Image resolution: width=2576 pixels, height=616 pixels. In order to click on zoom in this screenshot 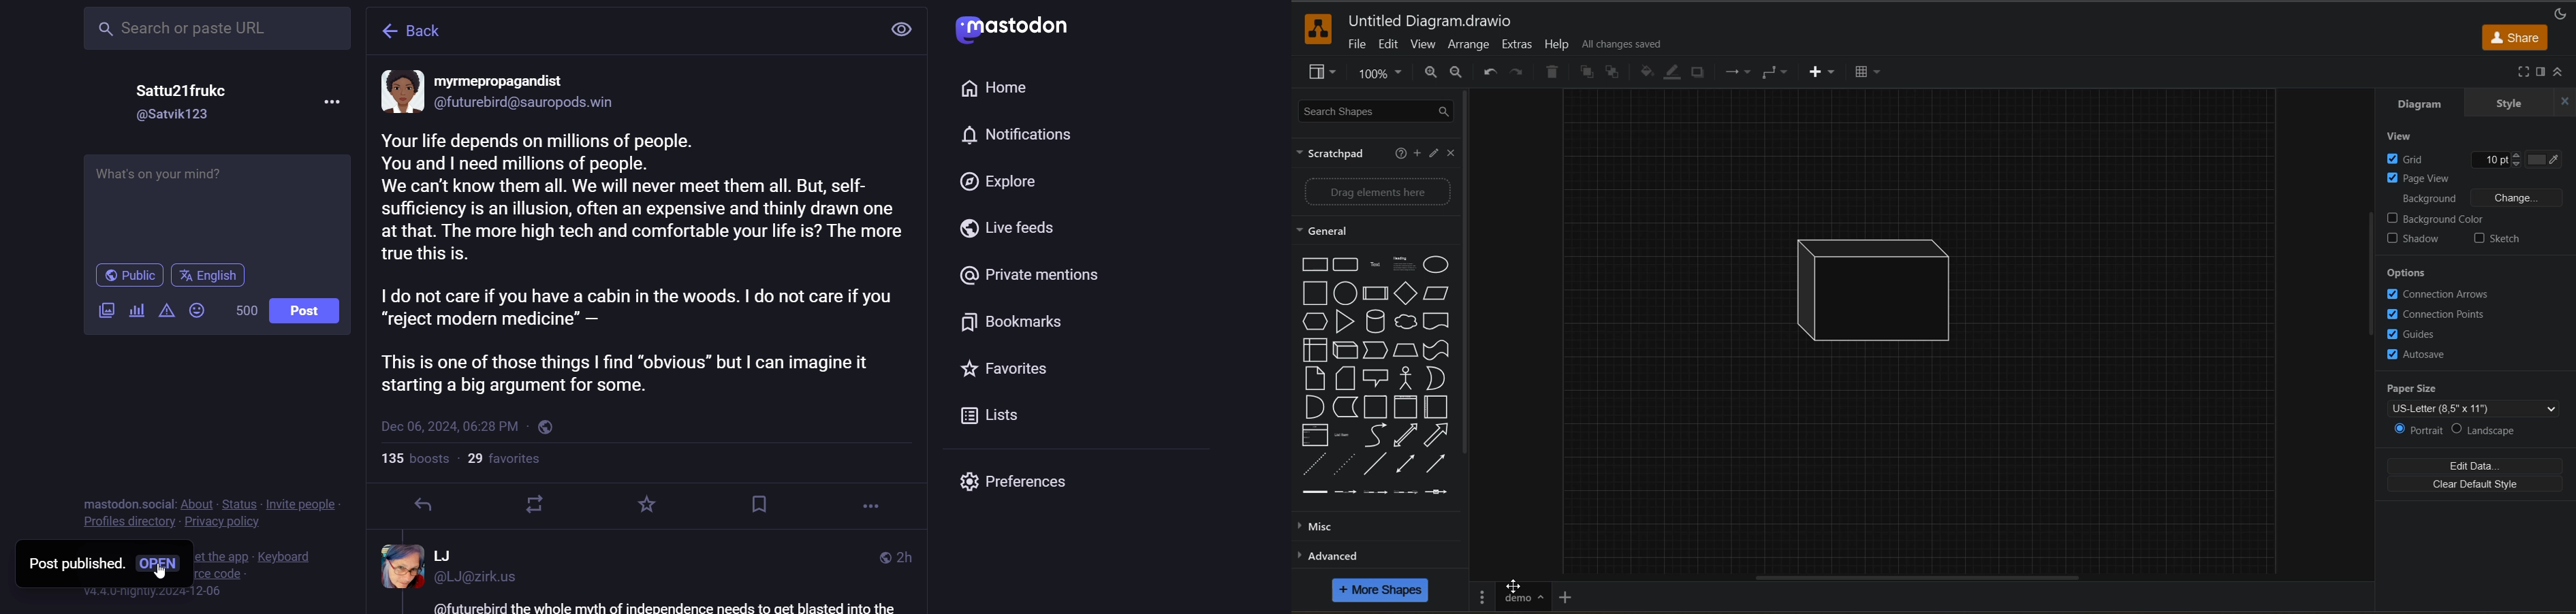, I will do `click(1379, 72)`.